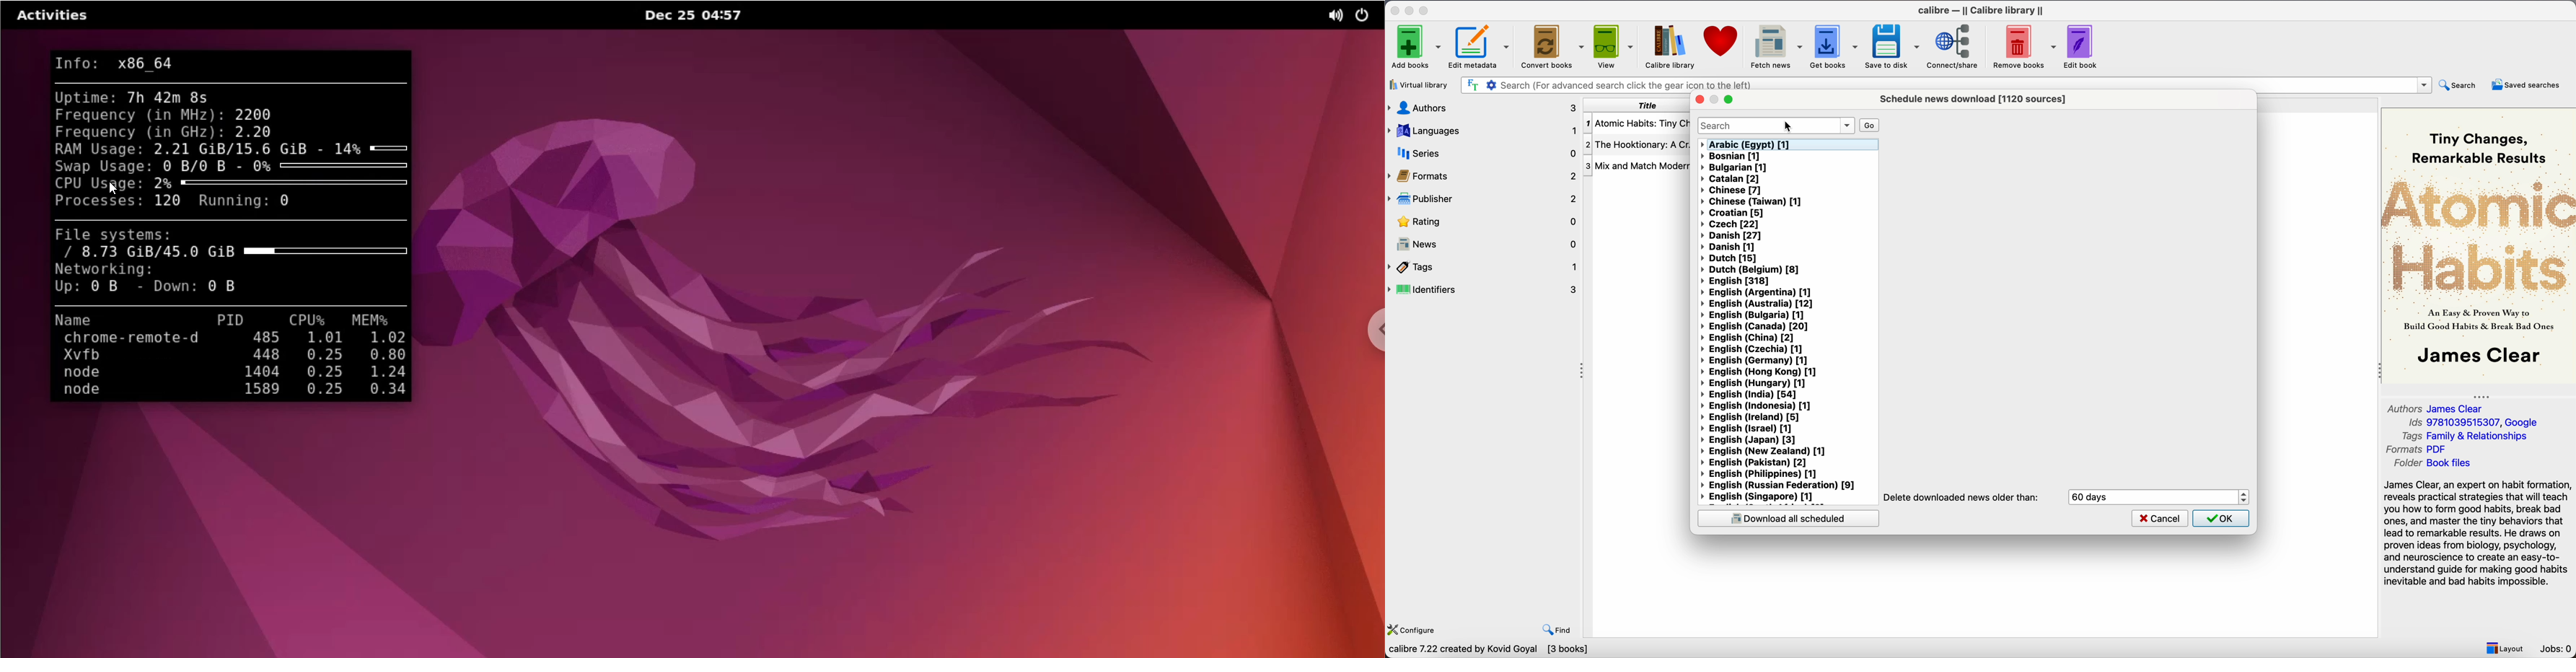 The image size is (2576, 672). Describe the element at coordinates (1727, 247) in the screenshot. I see `Danish [1]` at that location.